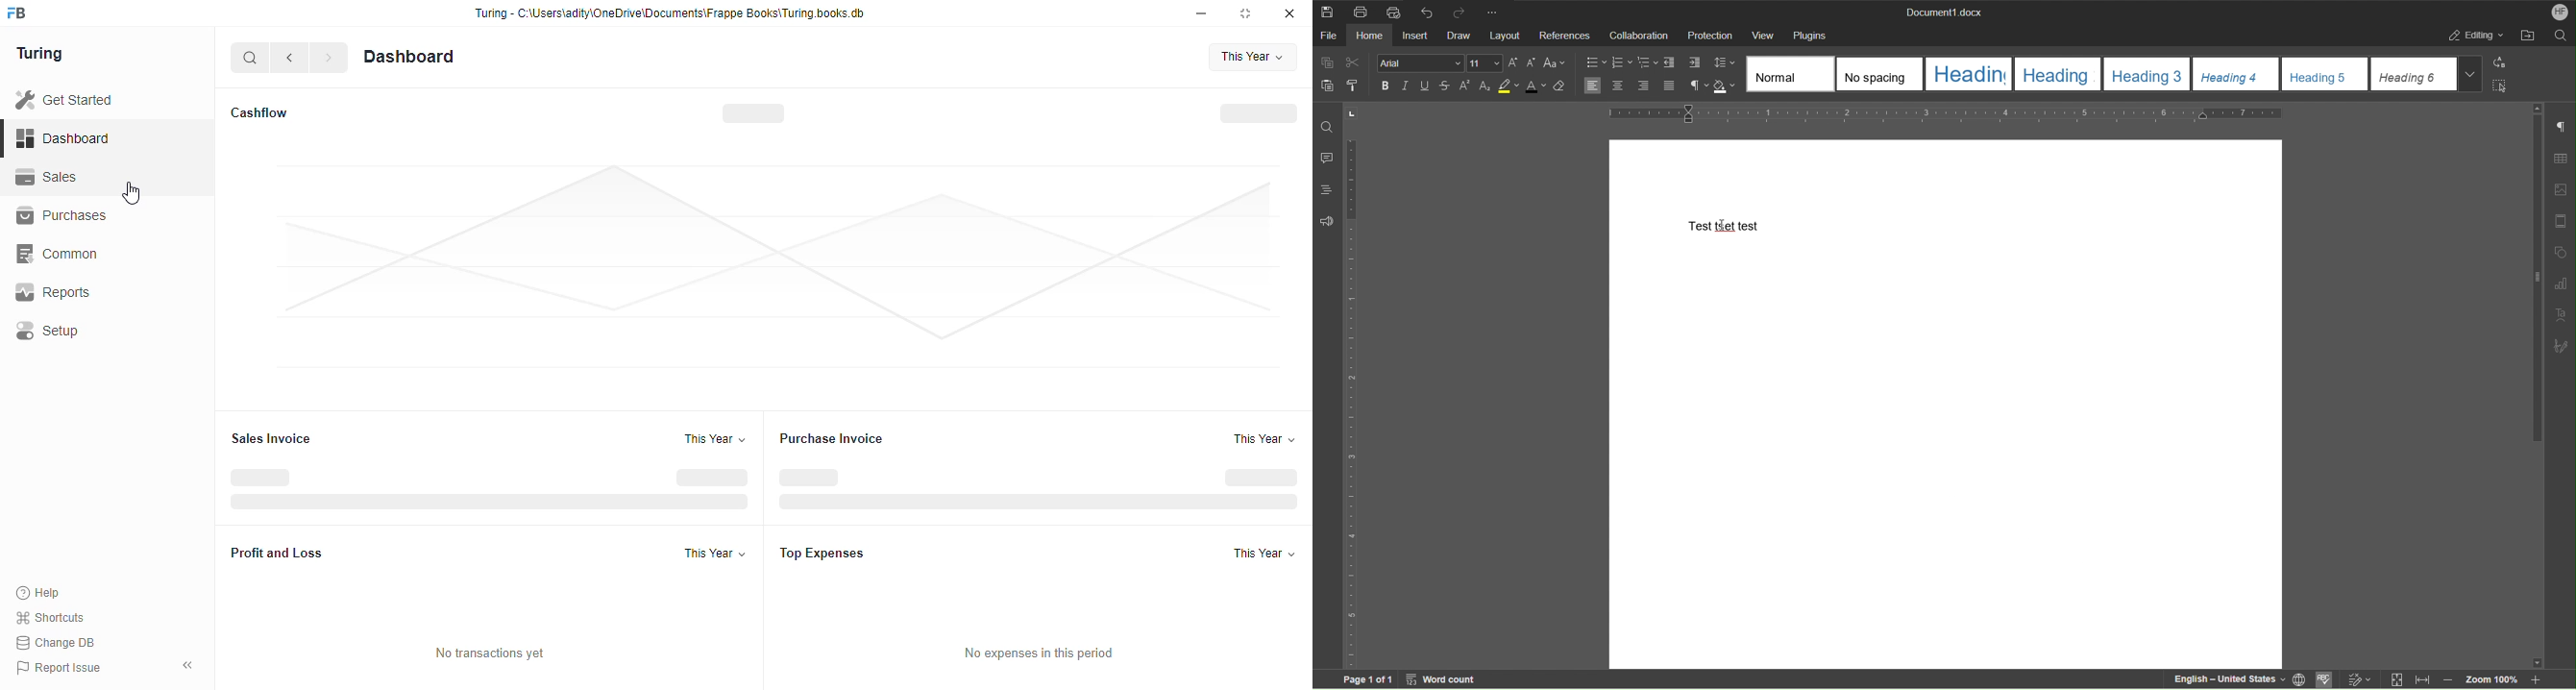 The height and width of the screenshot is (700, 2576). I want to click on Font, so click(1421, 64).